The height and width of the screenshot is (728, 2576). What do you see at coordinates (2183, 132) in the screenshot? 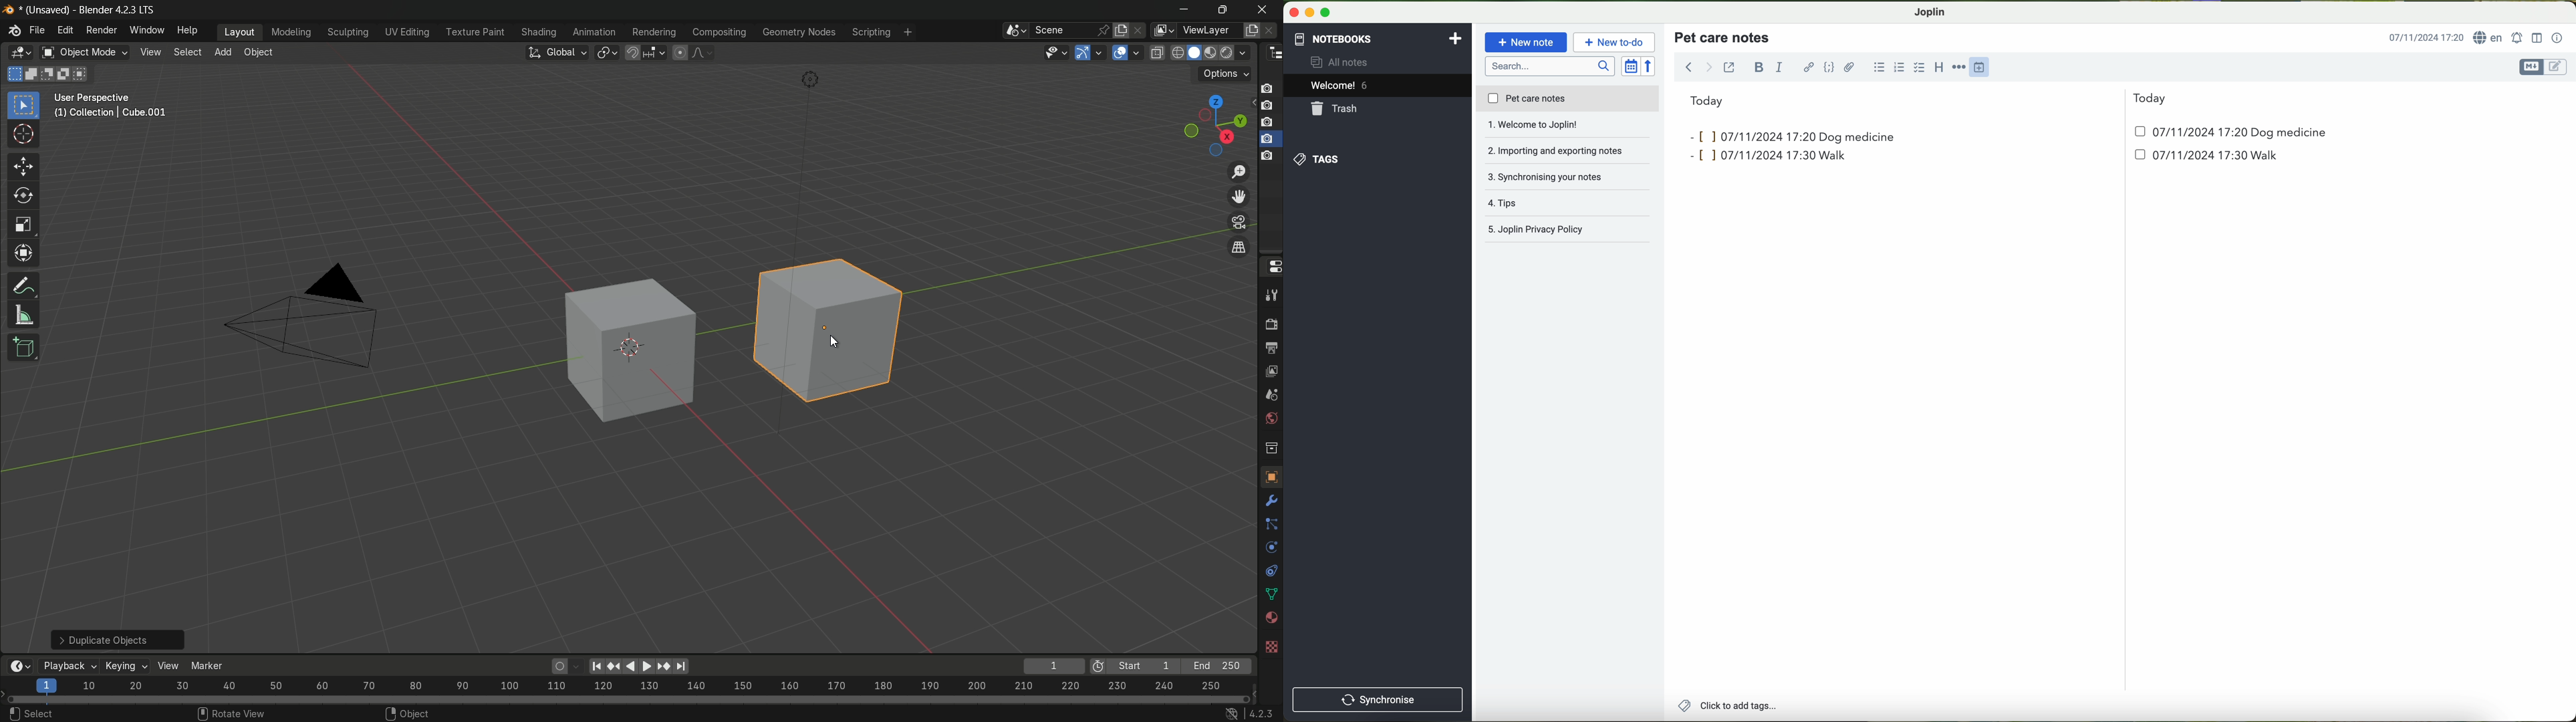
I see `date and hour` at bounding box center [2183, 132].